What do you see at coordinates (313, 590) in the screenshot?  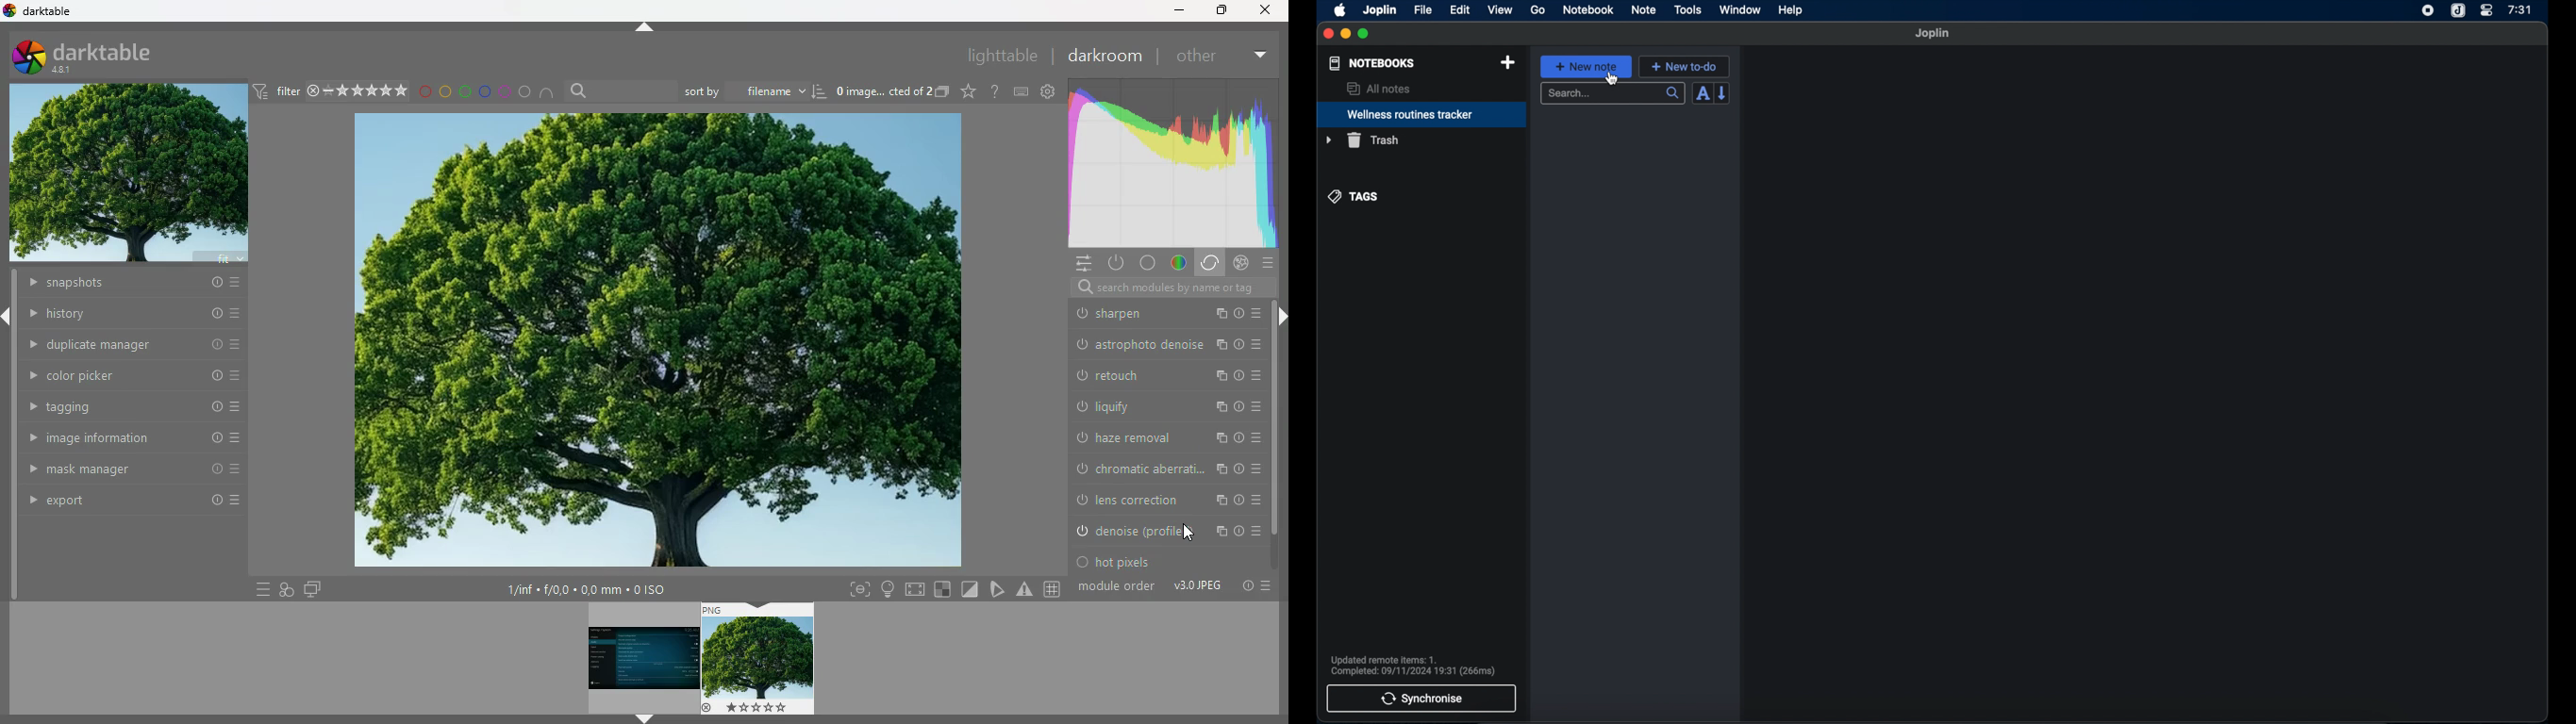 I see `screen` at bounding box center [313, 590].